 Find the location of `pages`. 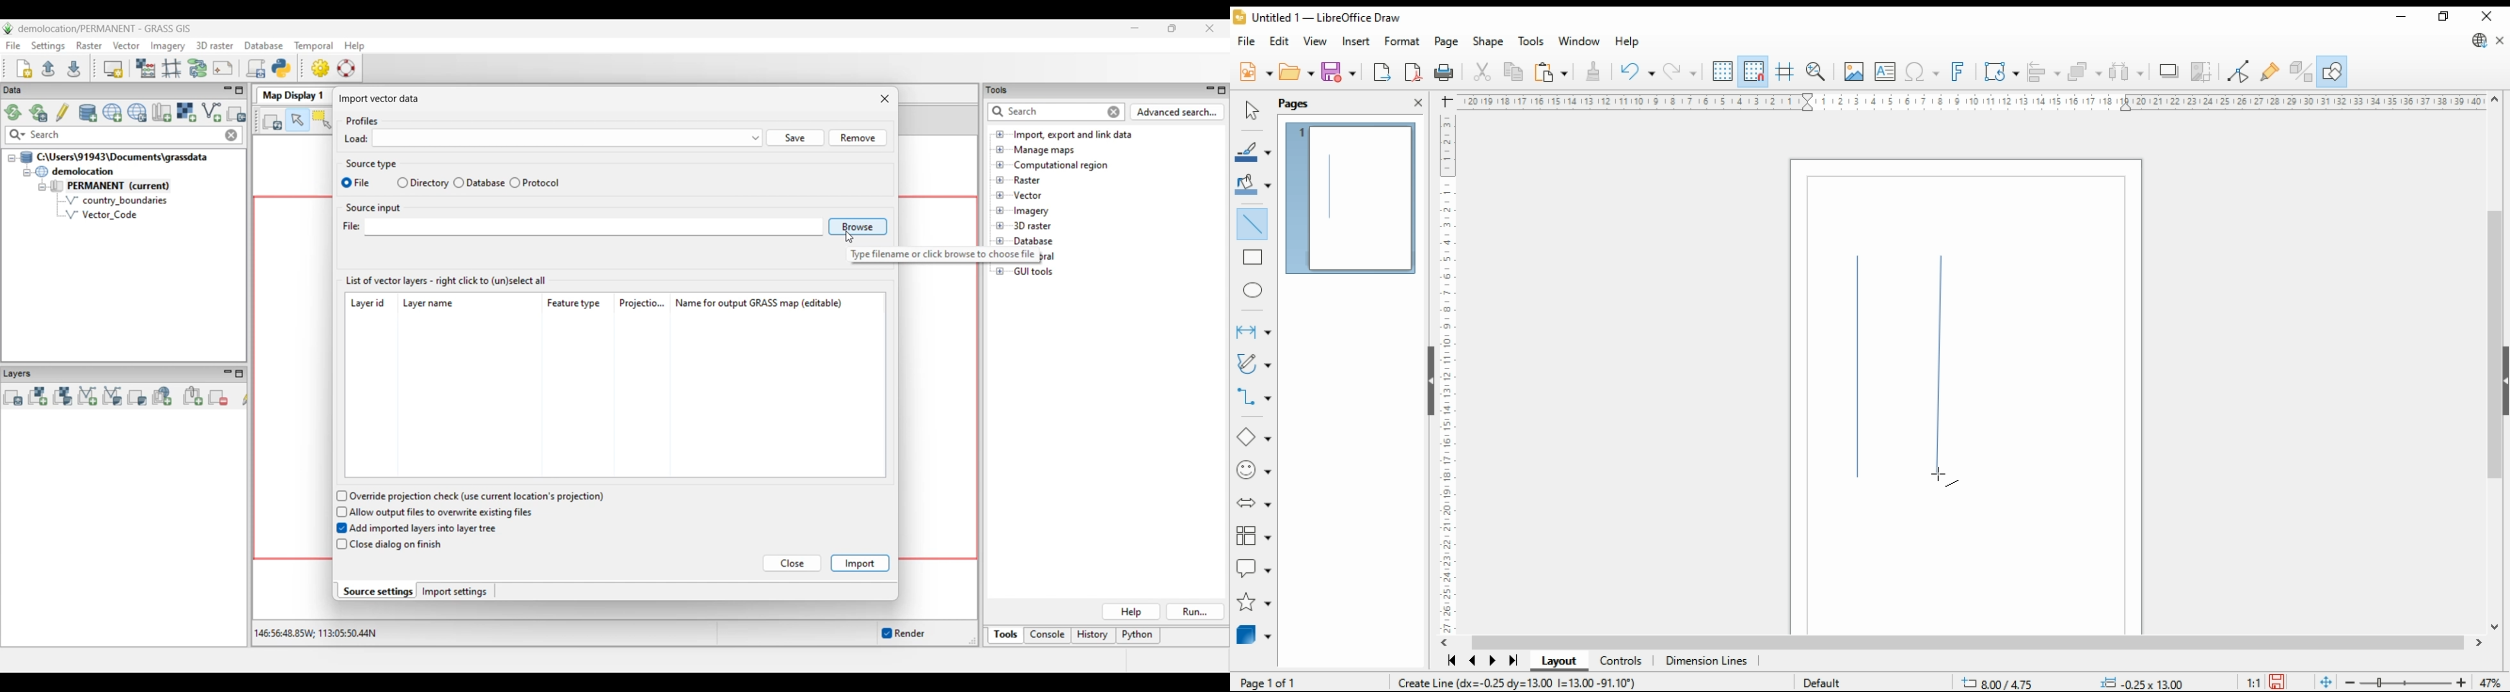

pages is located at coordinates (1312, 102).